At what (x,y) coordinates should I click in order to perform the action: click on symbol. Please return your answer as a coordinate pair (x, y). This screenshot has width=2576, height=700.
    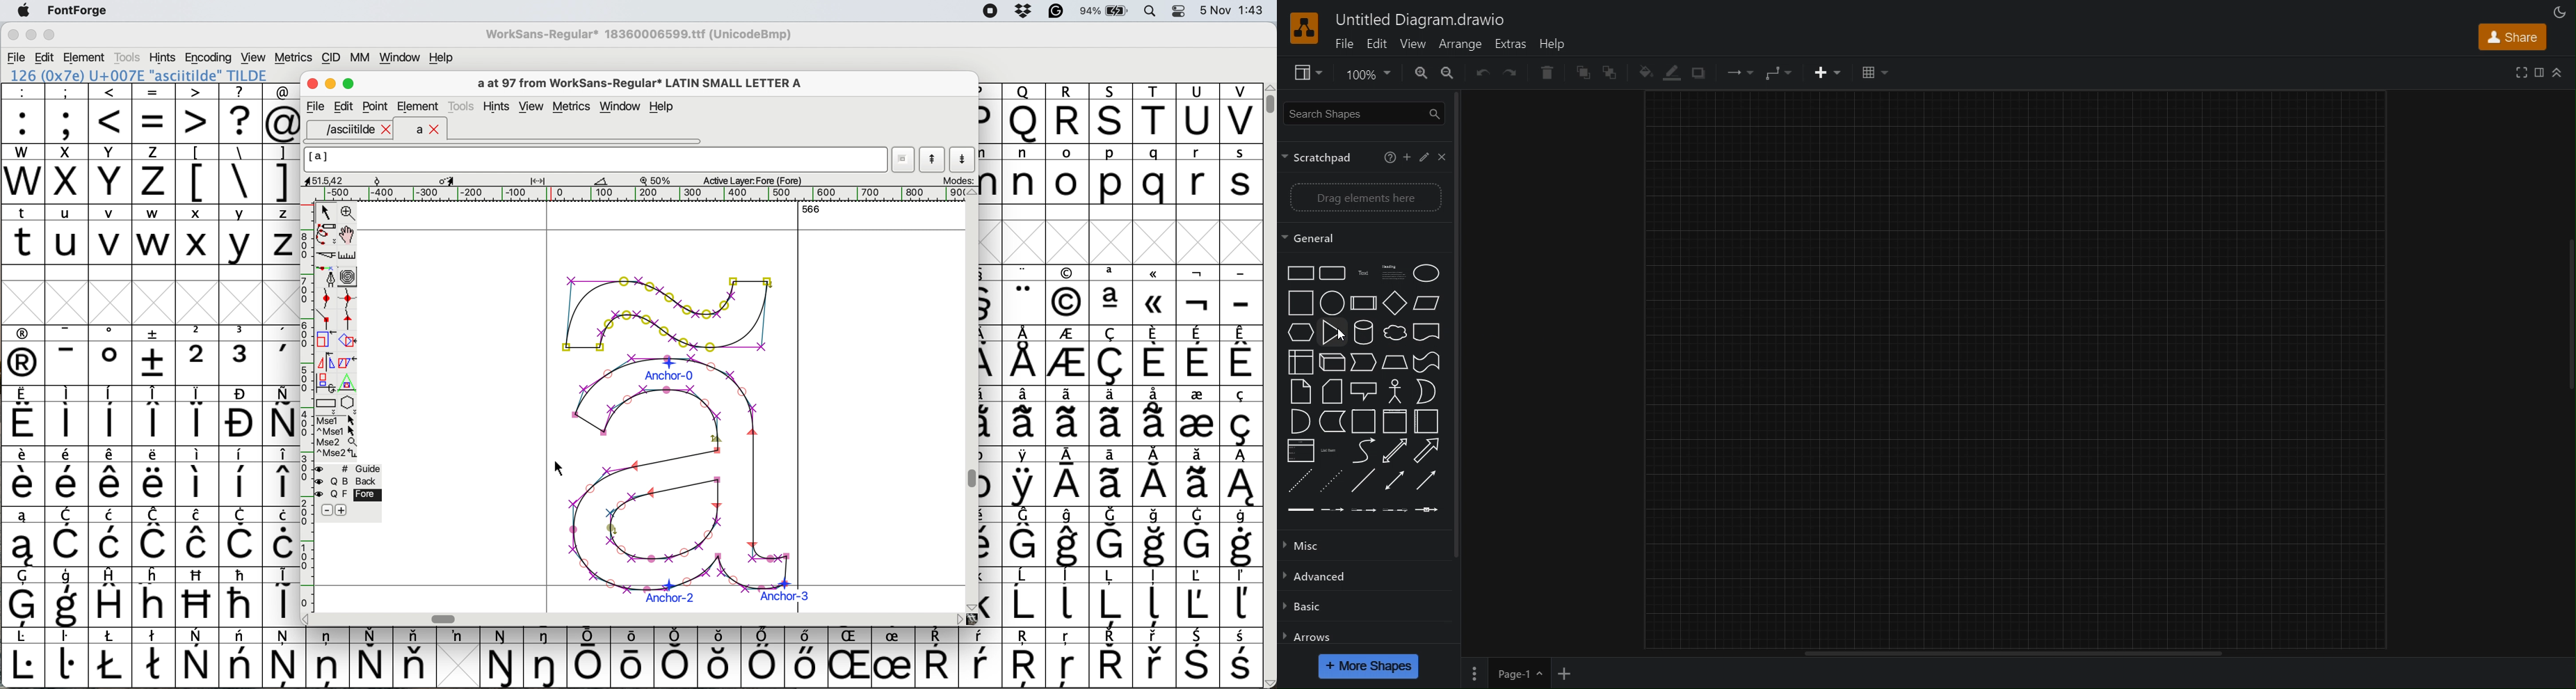
    Looking at the image, I should click on (154, 476).